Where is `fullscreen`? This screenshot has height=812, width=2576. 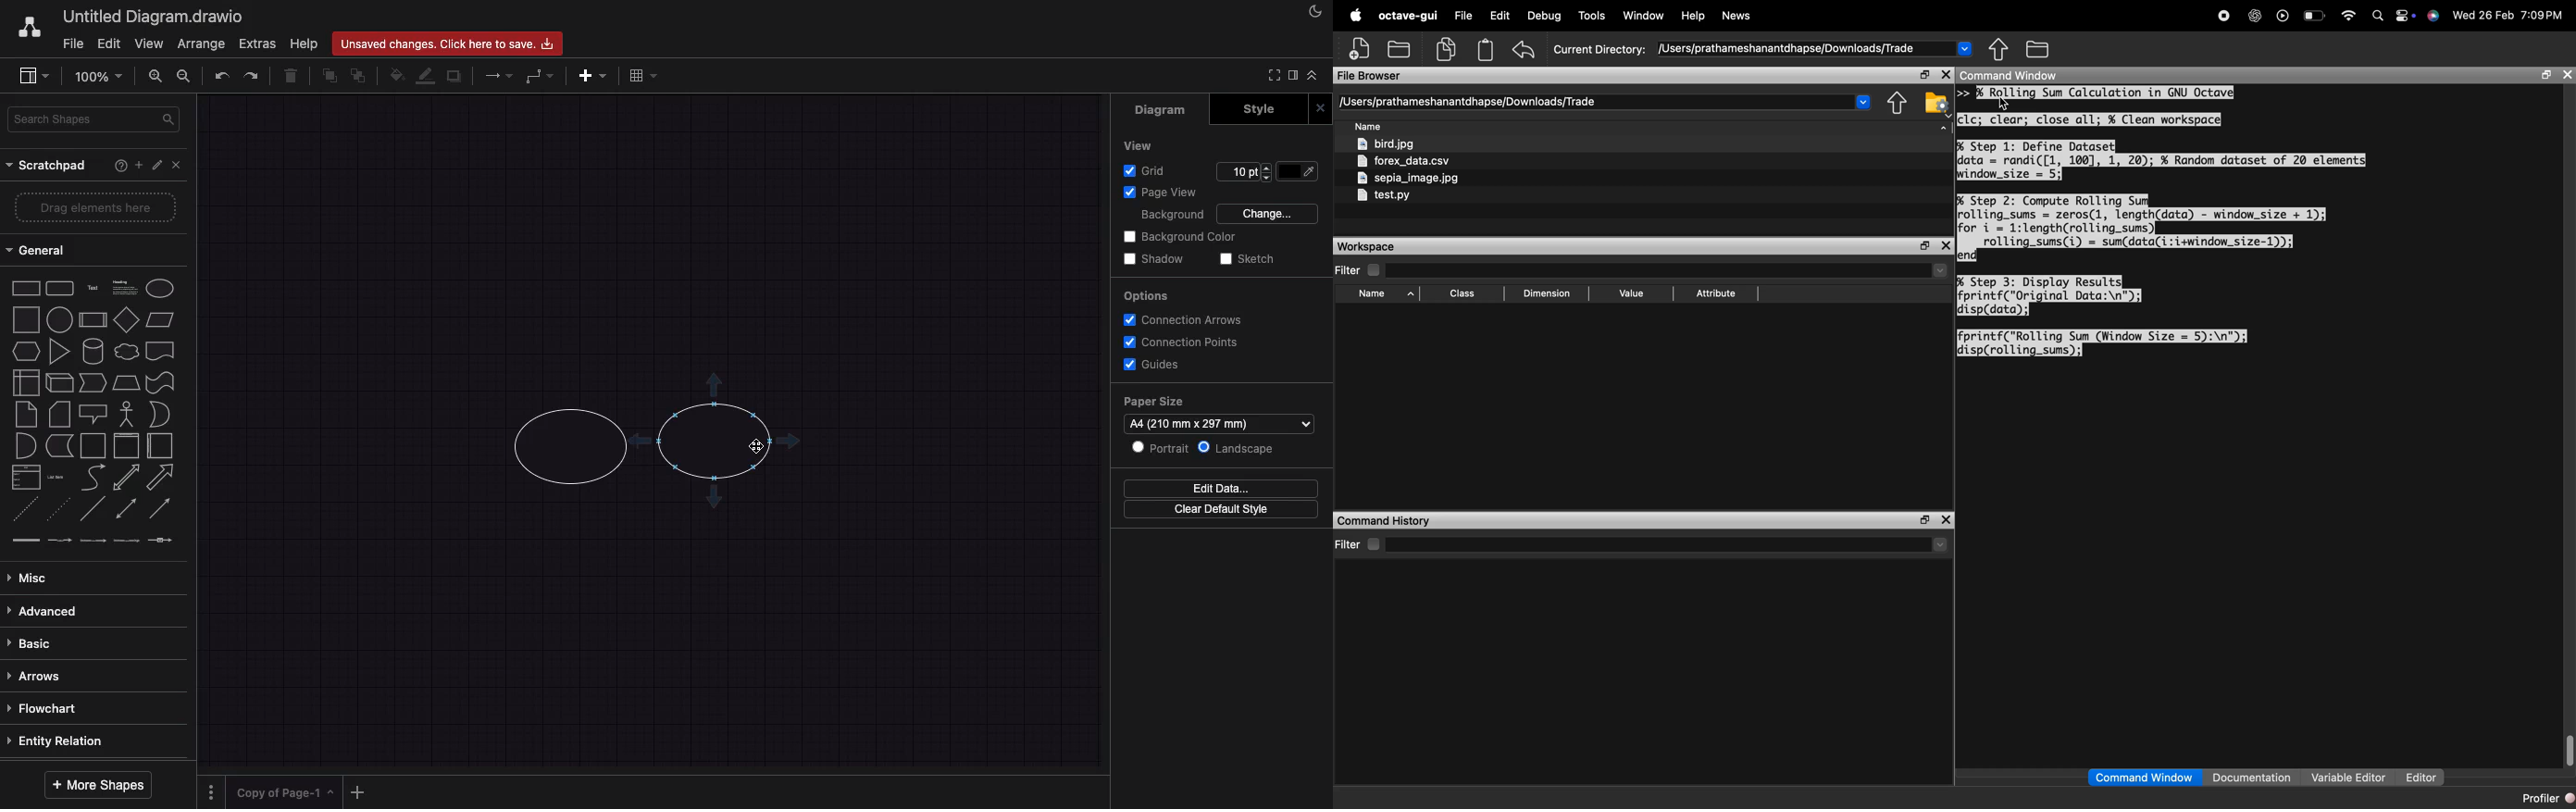
fullscreen is located at coordinates (1271, 74).